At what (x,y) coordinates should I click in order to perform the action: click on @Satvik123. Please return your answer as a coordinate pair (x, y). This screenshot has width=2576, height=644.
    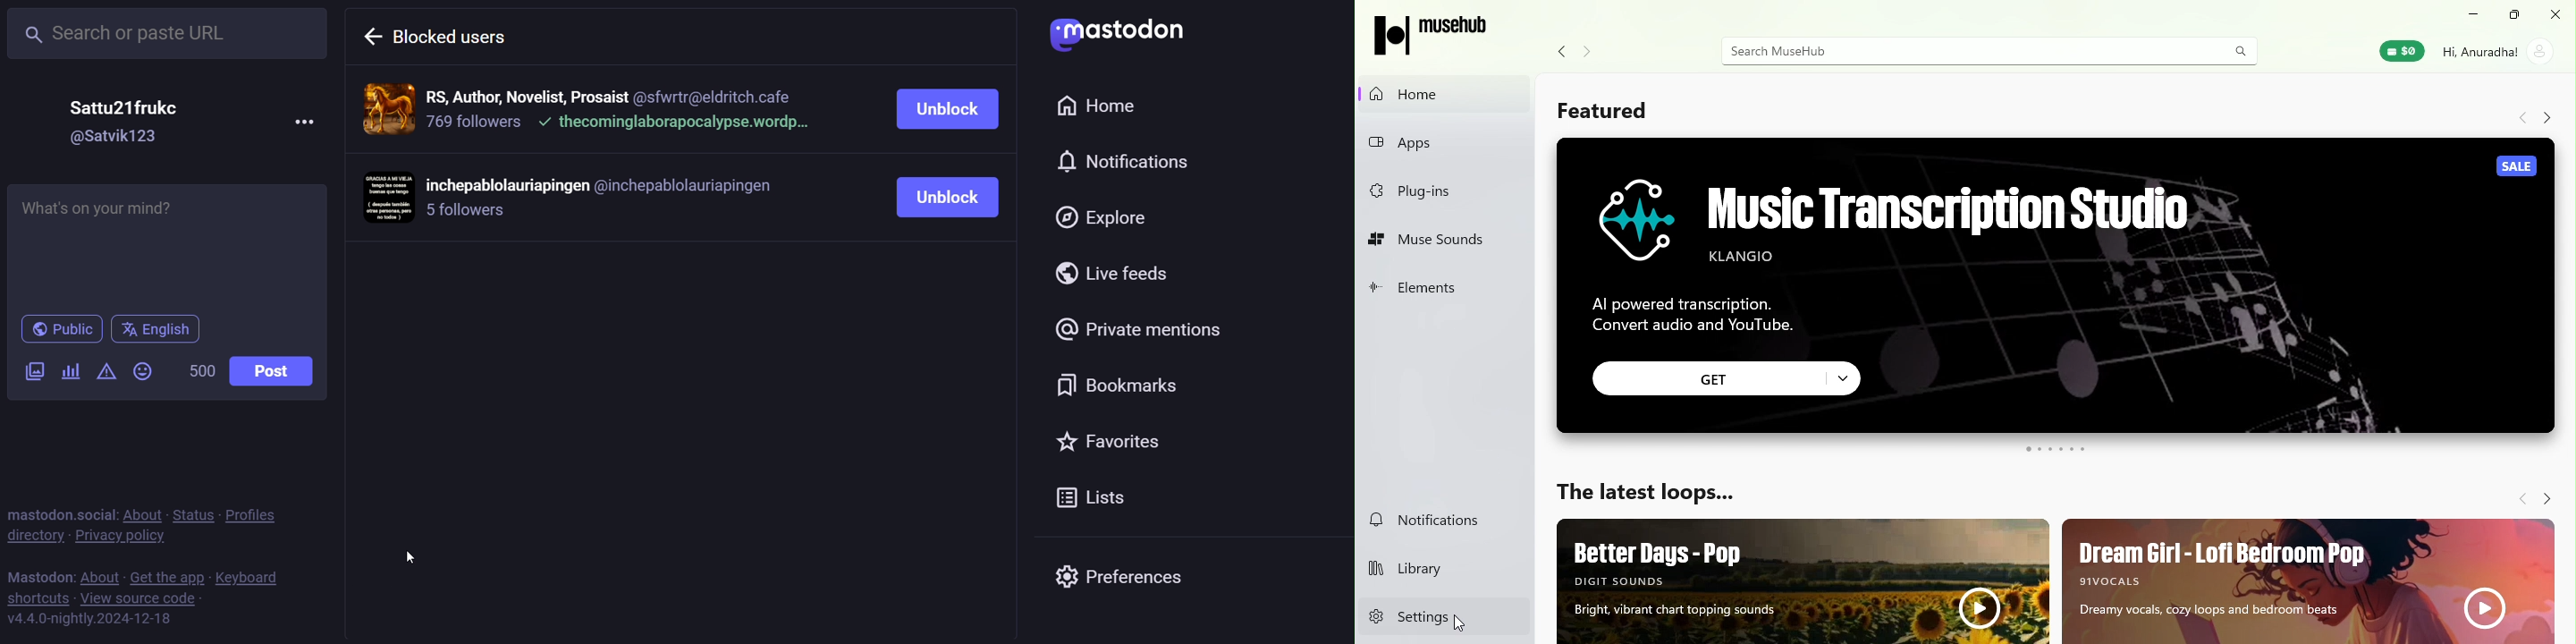
    Looking at the image, I should click on (115, 137).